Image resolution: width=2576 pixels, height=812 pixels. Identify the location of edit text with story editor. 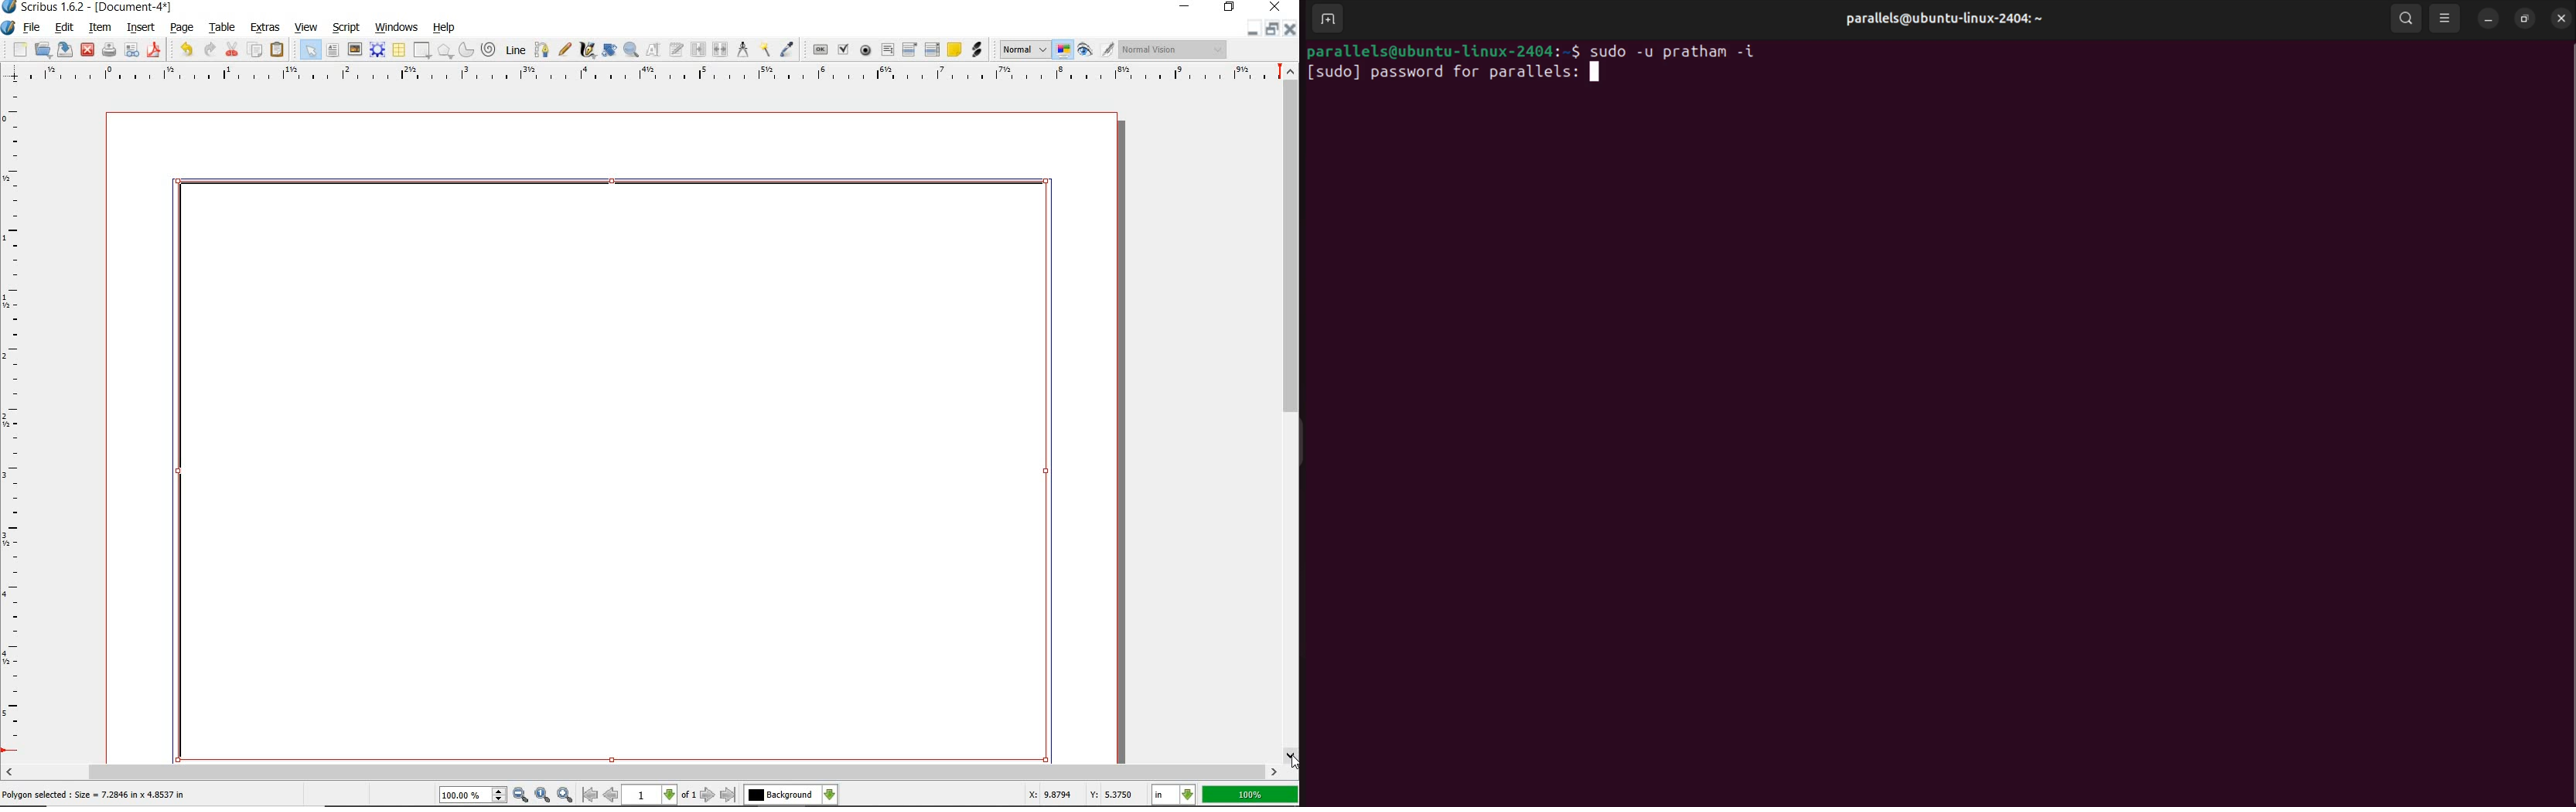
(675, 50).